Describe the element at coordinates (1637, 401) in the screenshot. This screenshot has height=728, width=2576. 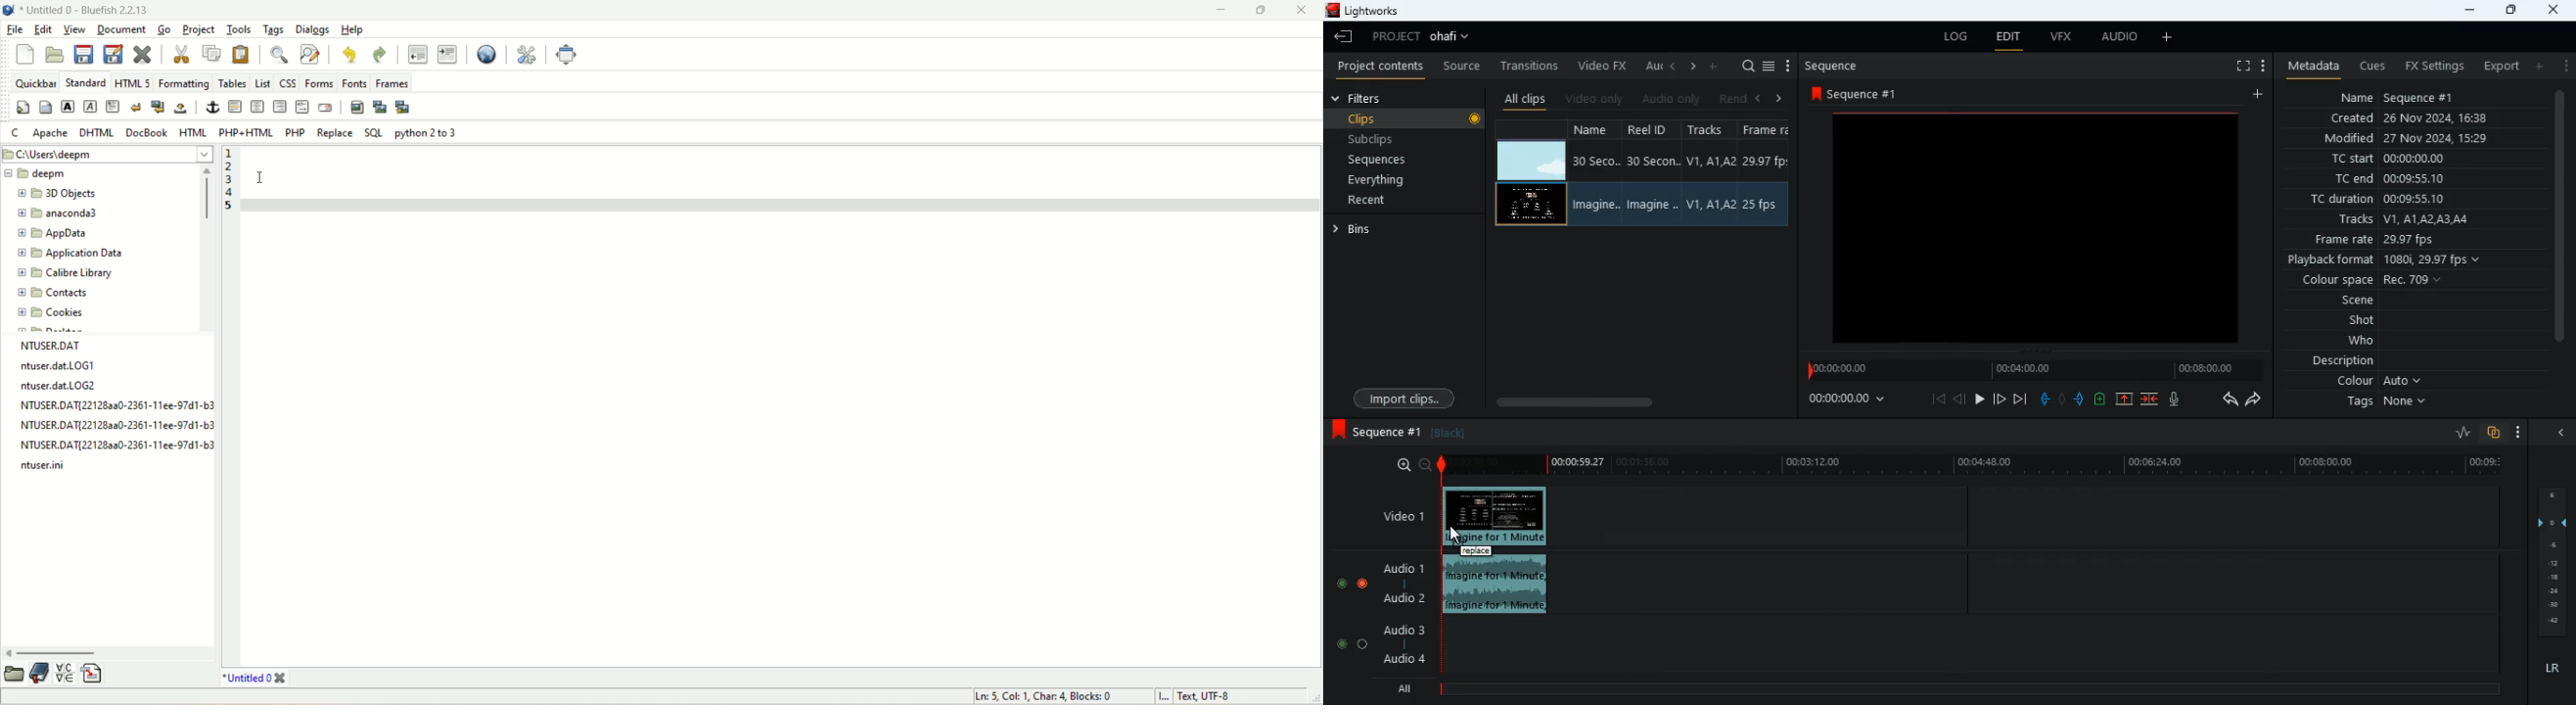
I see `scroll bar` at that location.